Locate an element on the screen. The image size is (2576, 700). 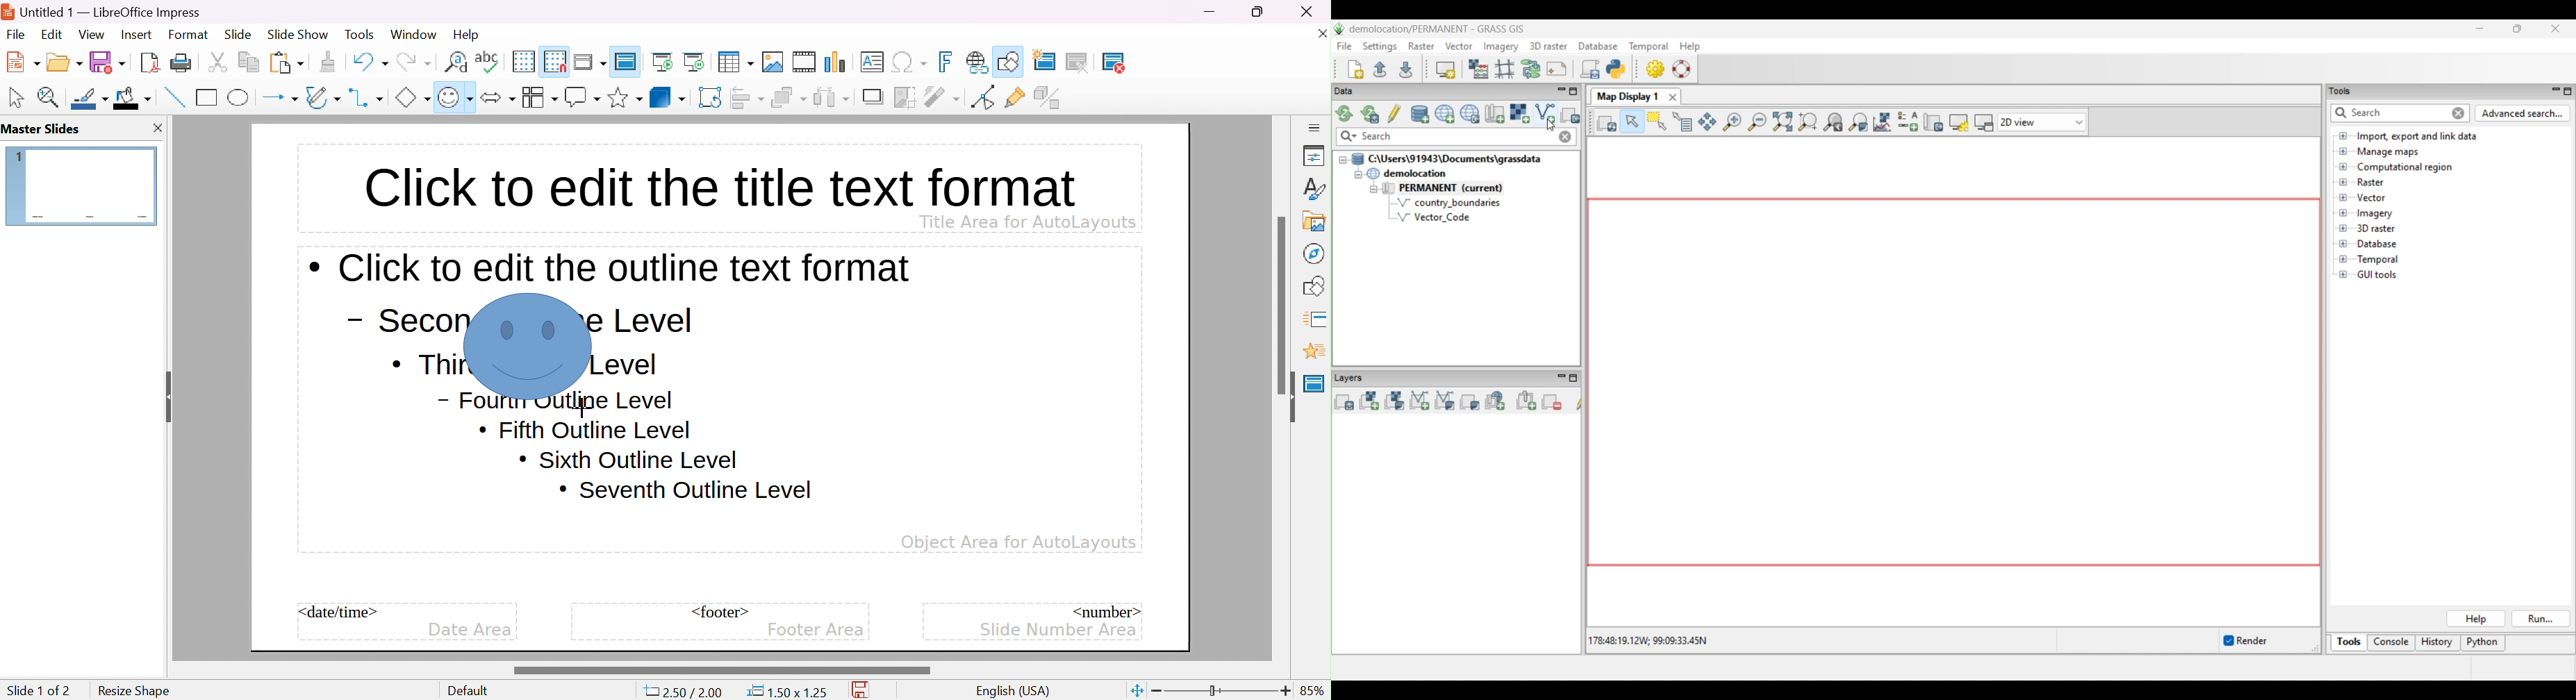
tools is located at coordinates (361, 35).